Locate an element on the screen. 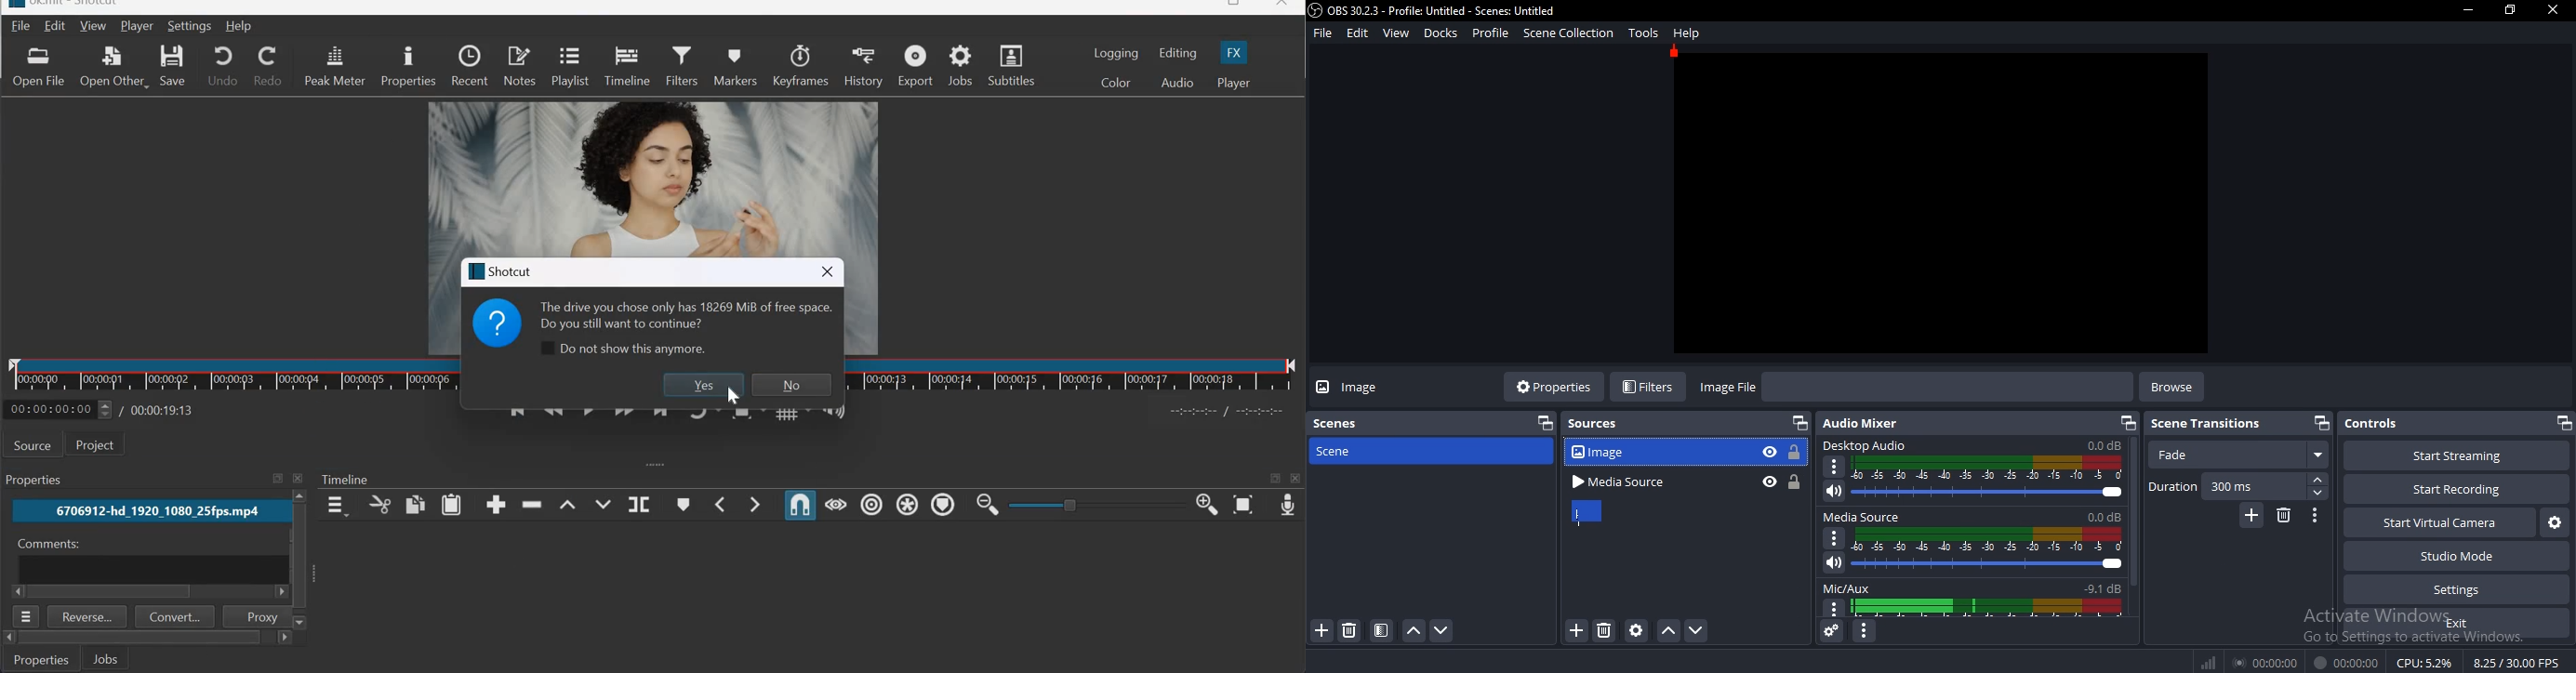 This screenshot has width=2576, height=700. audio display is located at coordinates (1988, 468).